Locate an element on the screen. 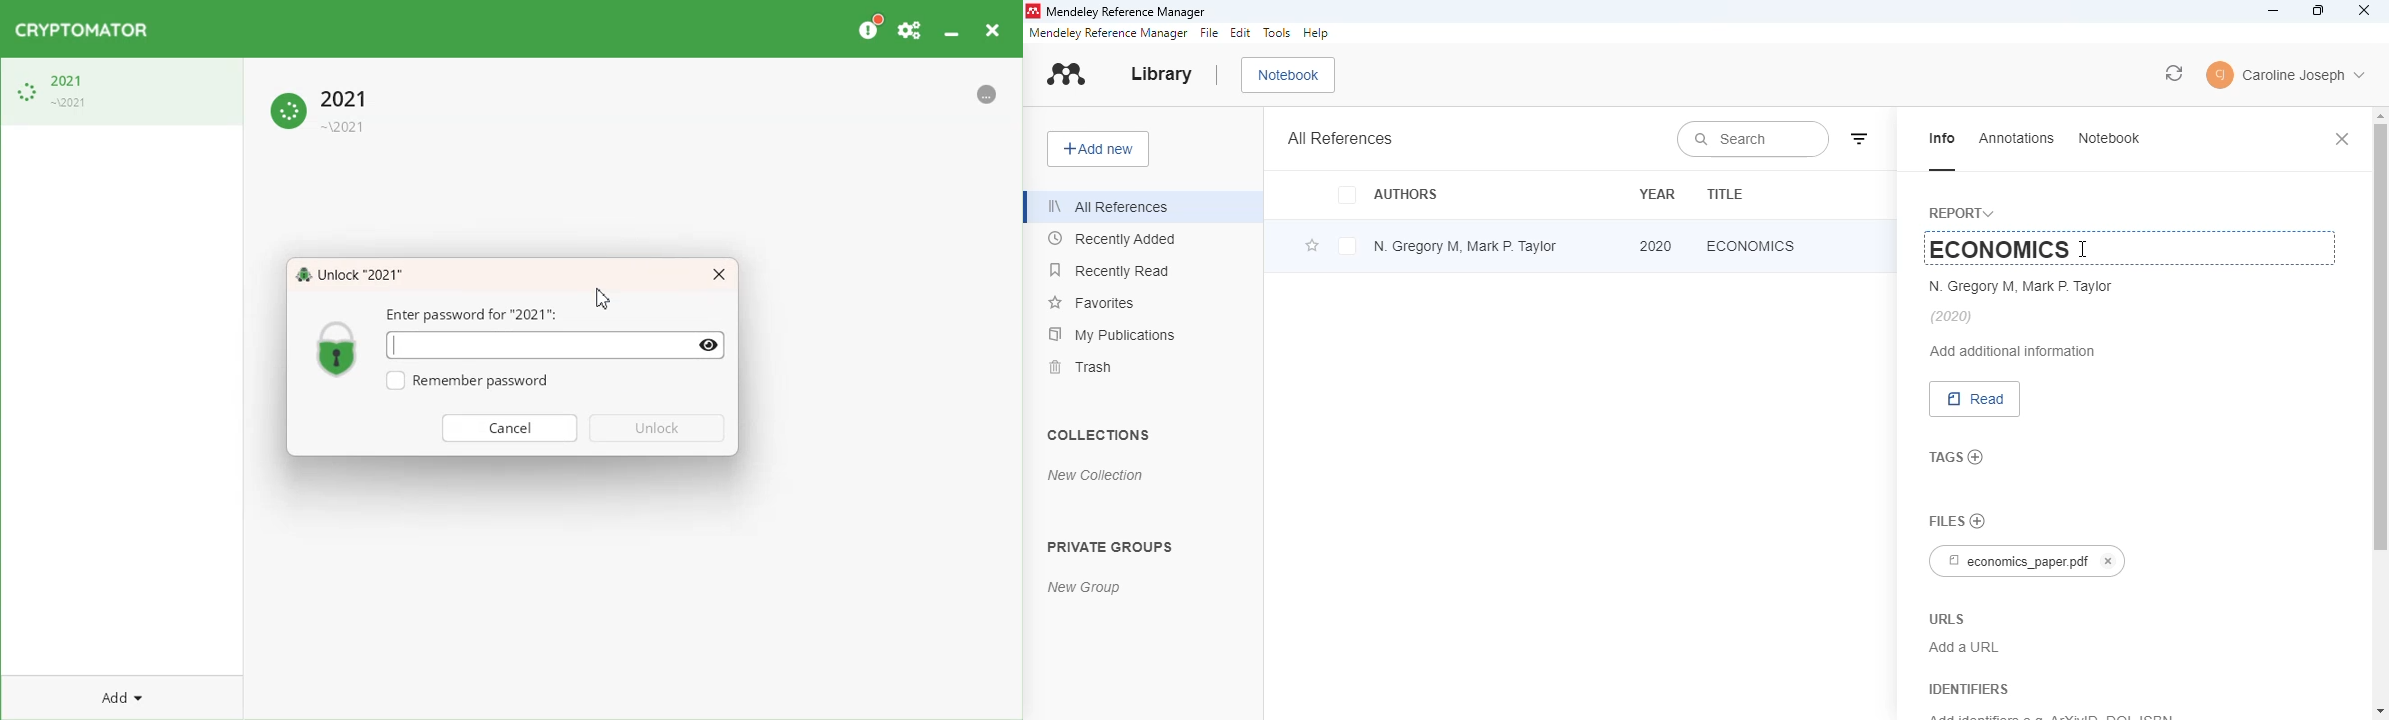  ECONOMICS is located at coordinates (2000, 248).